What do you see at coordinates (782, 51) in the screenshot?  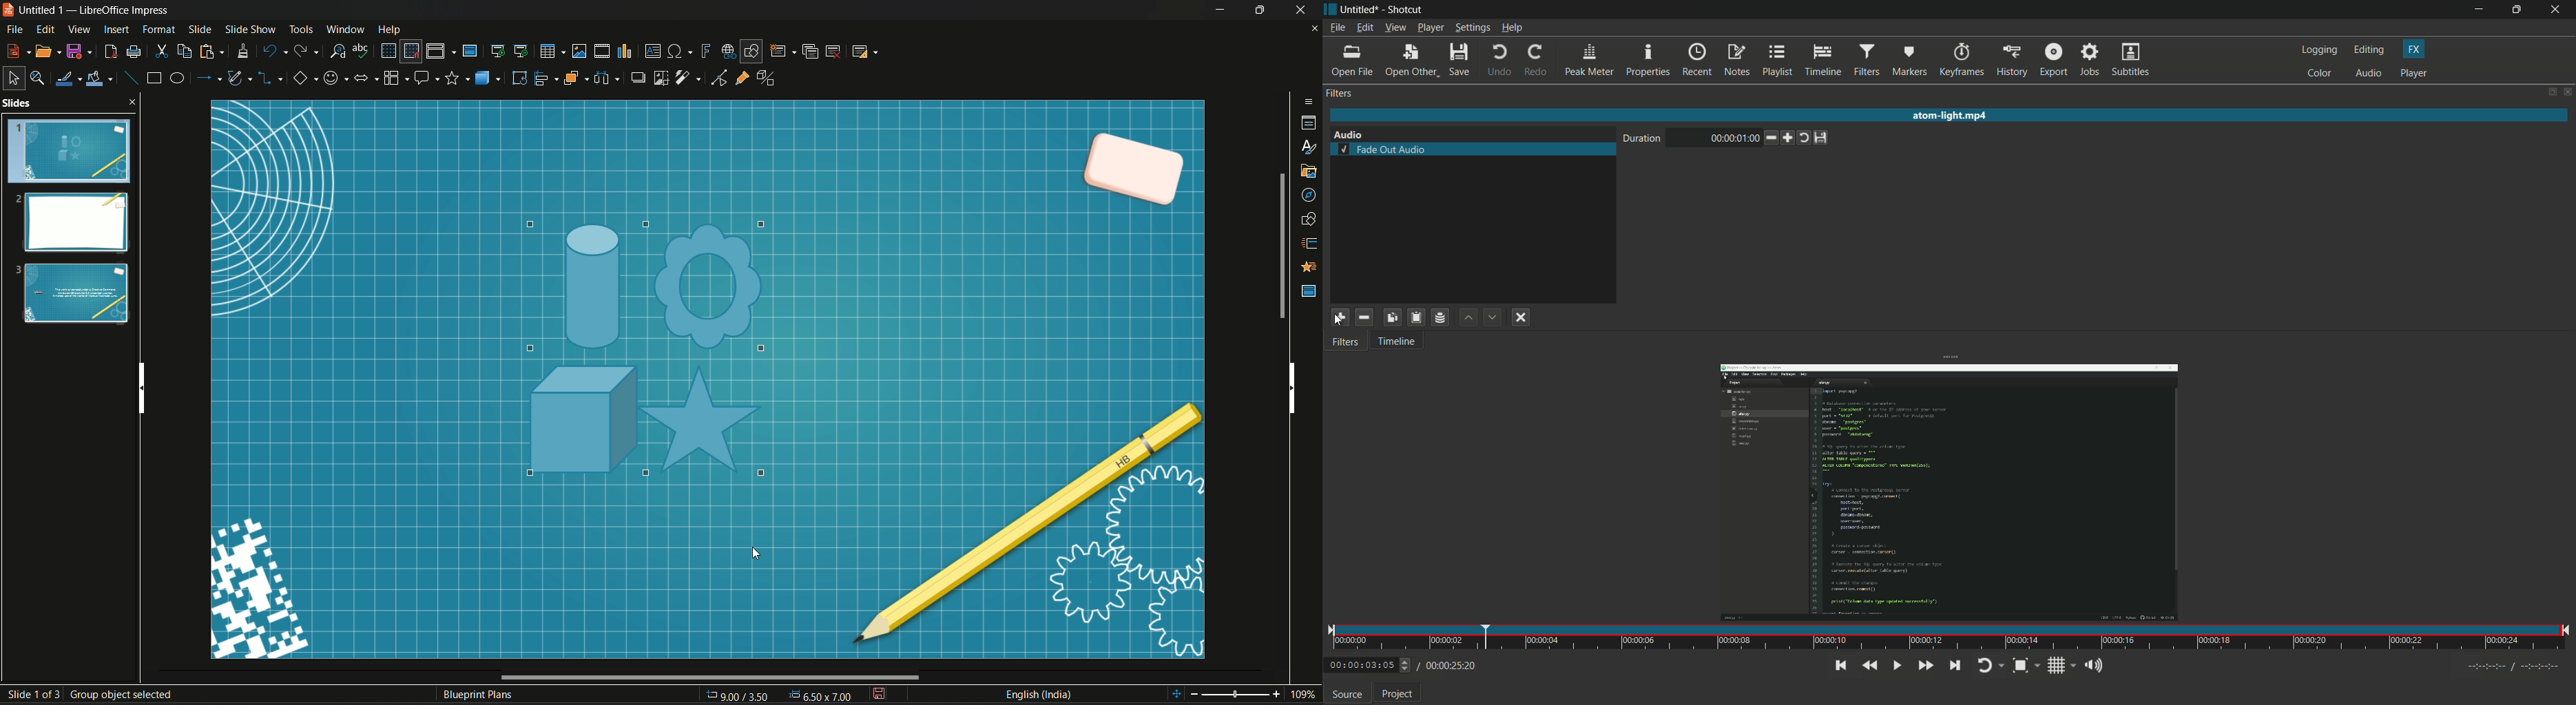 I see `new slide` at bounding box center [782, 51].